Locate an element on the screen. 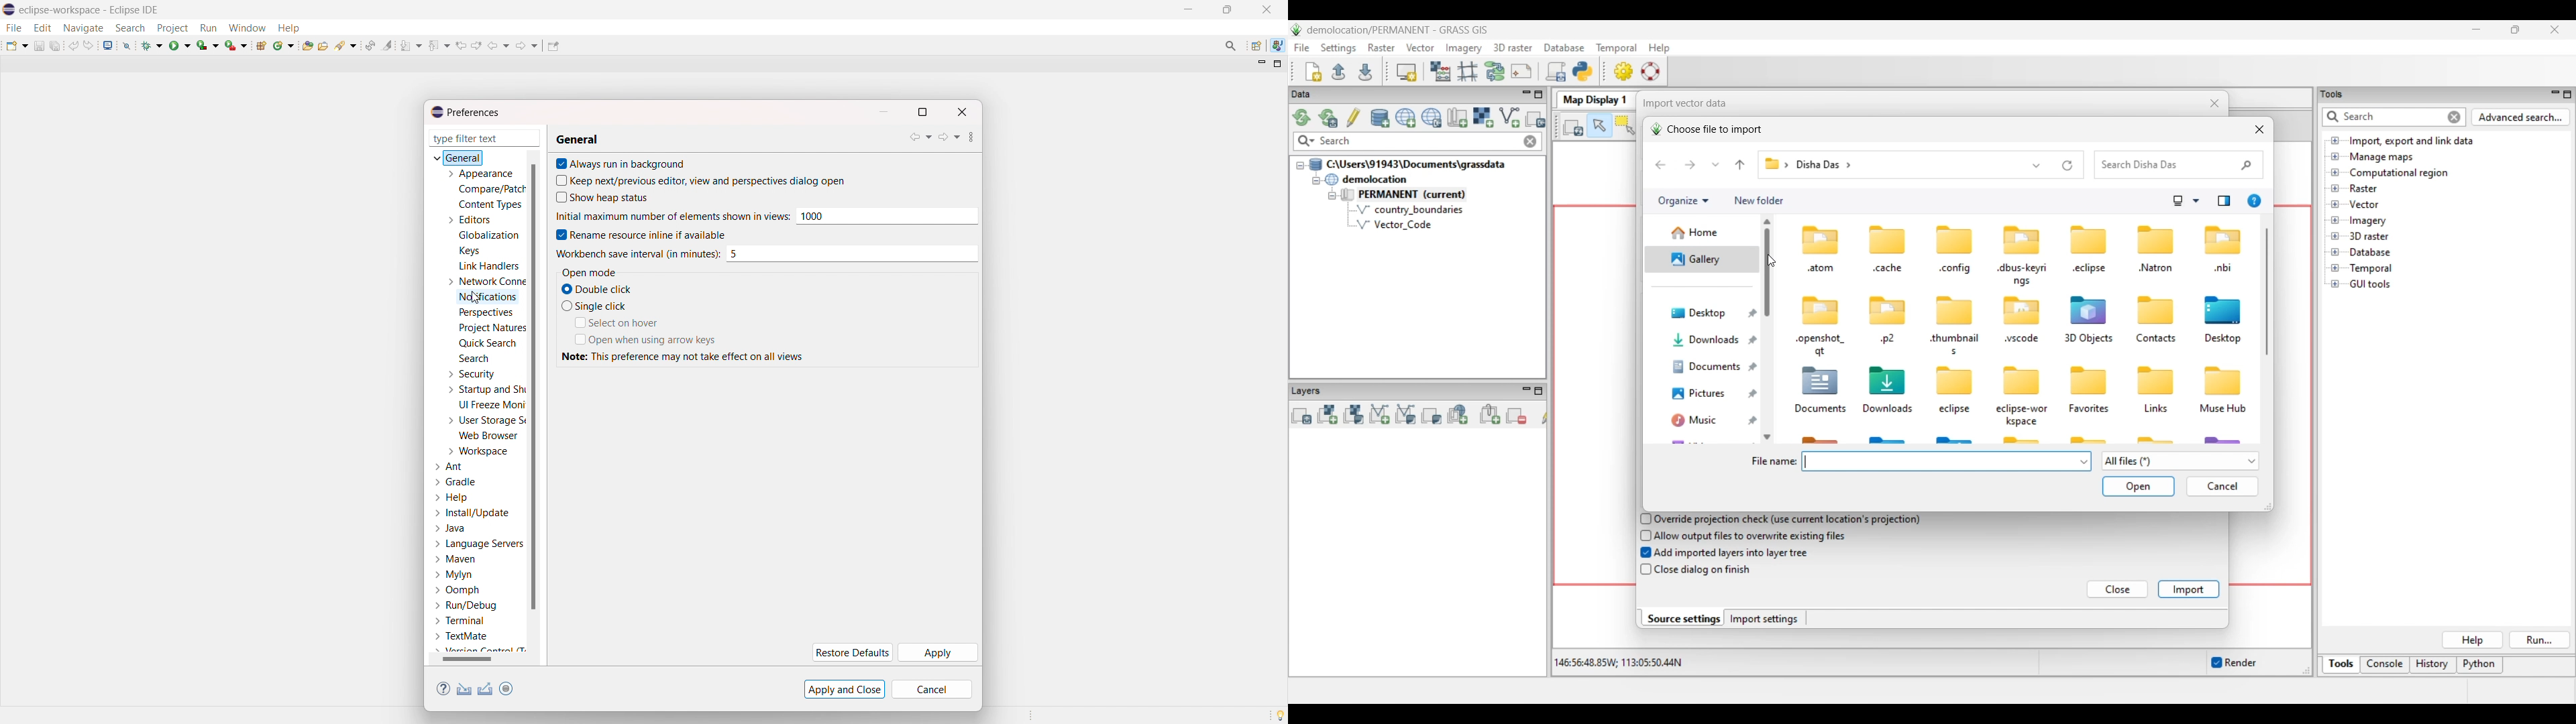  Checkbox is located at coordinates (565, 288).